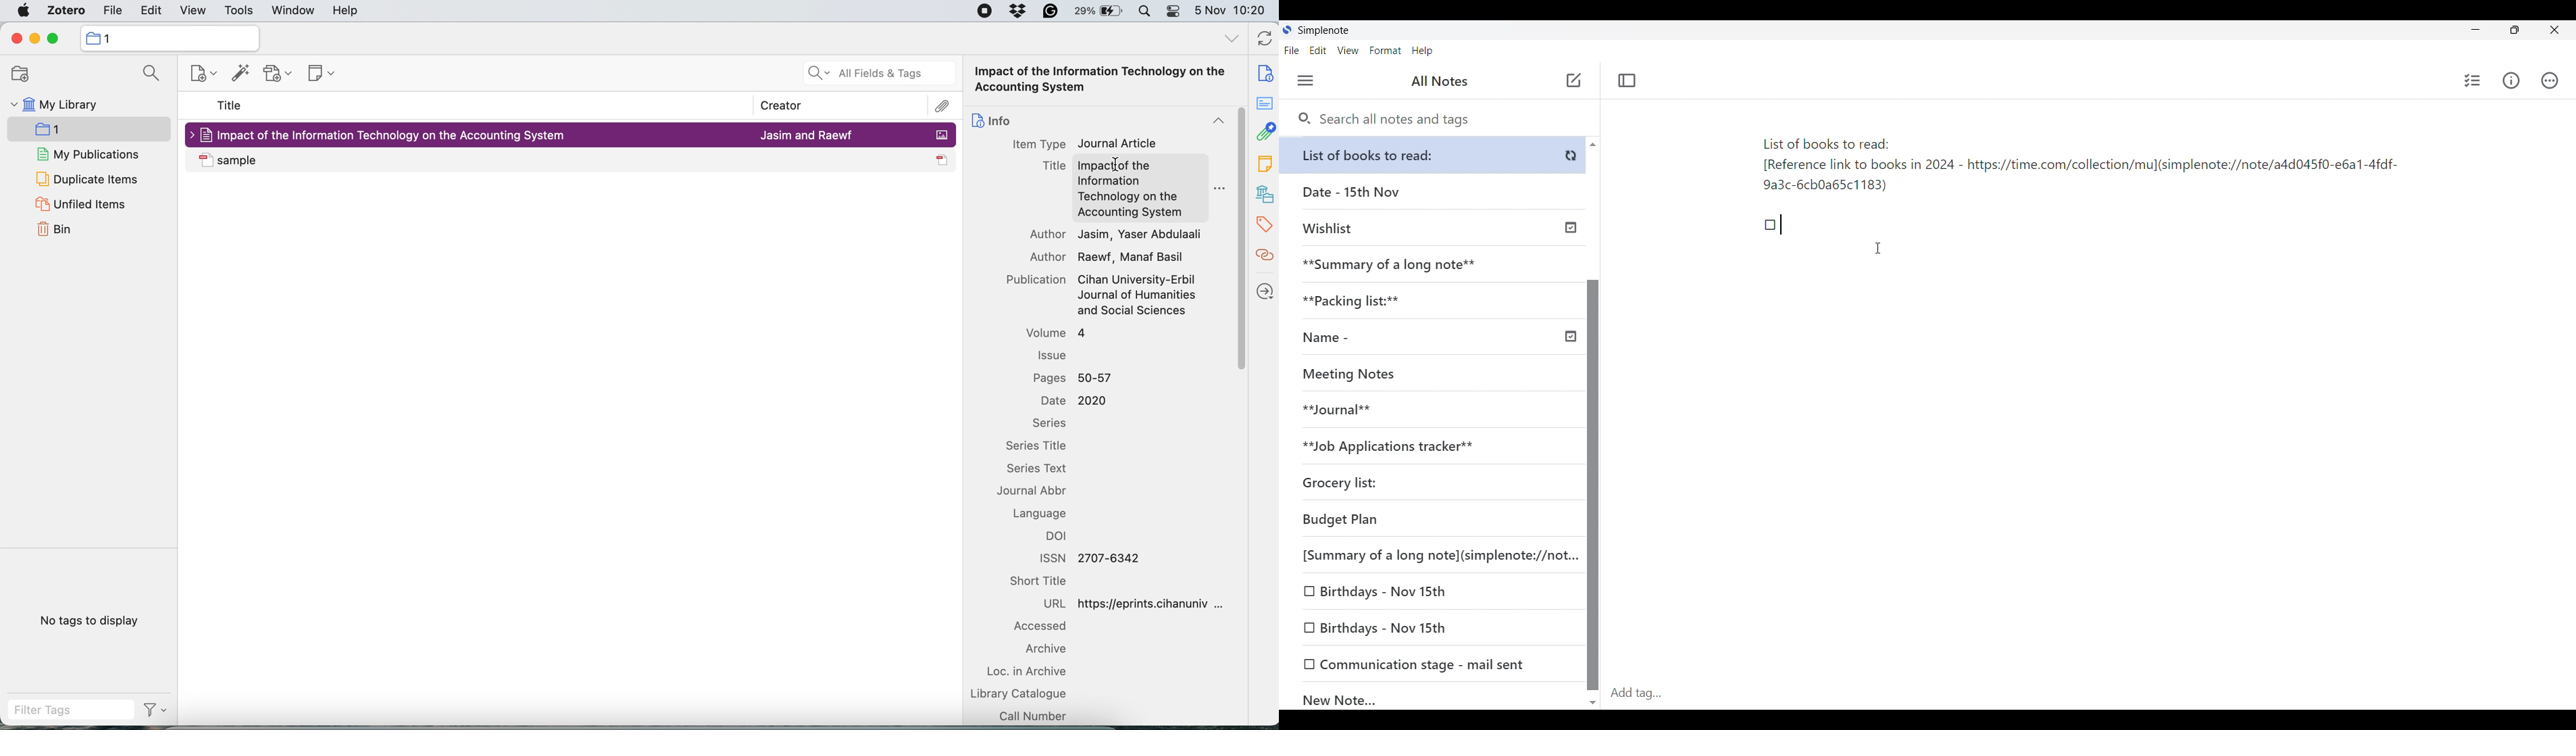 The height and width of the screenshot is (756, 2576). I want to click on loc in archive, so click(1033, 670).